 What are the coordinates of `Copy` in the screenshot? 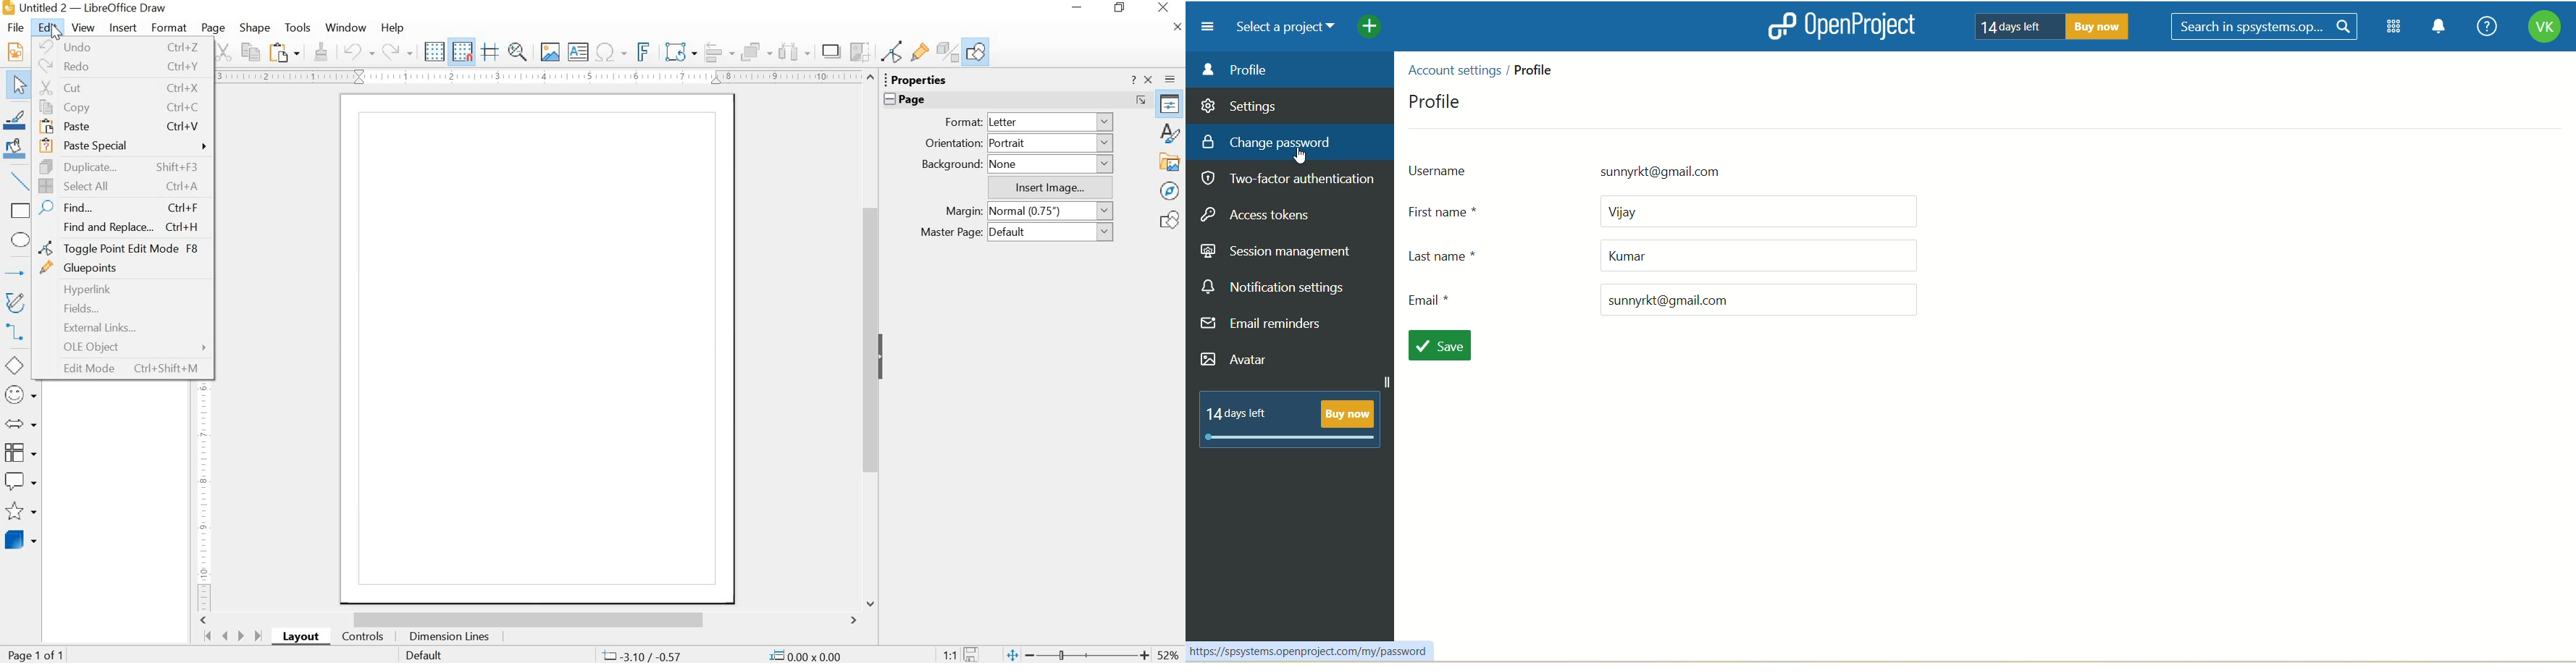 It's located at (251, 52).